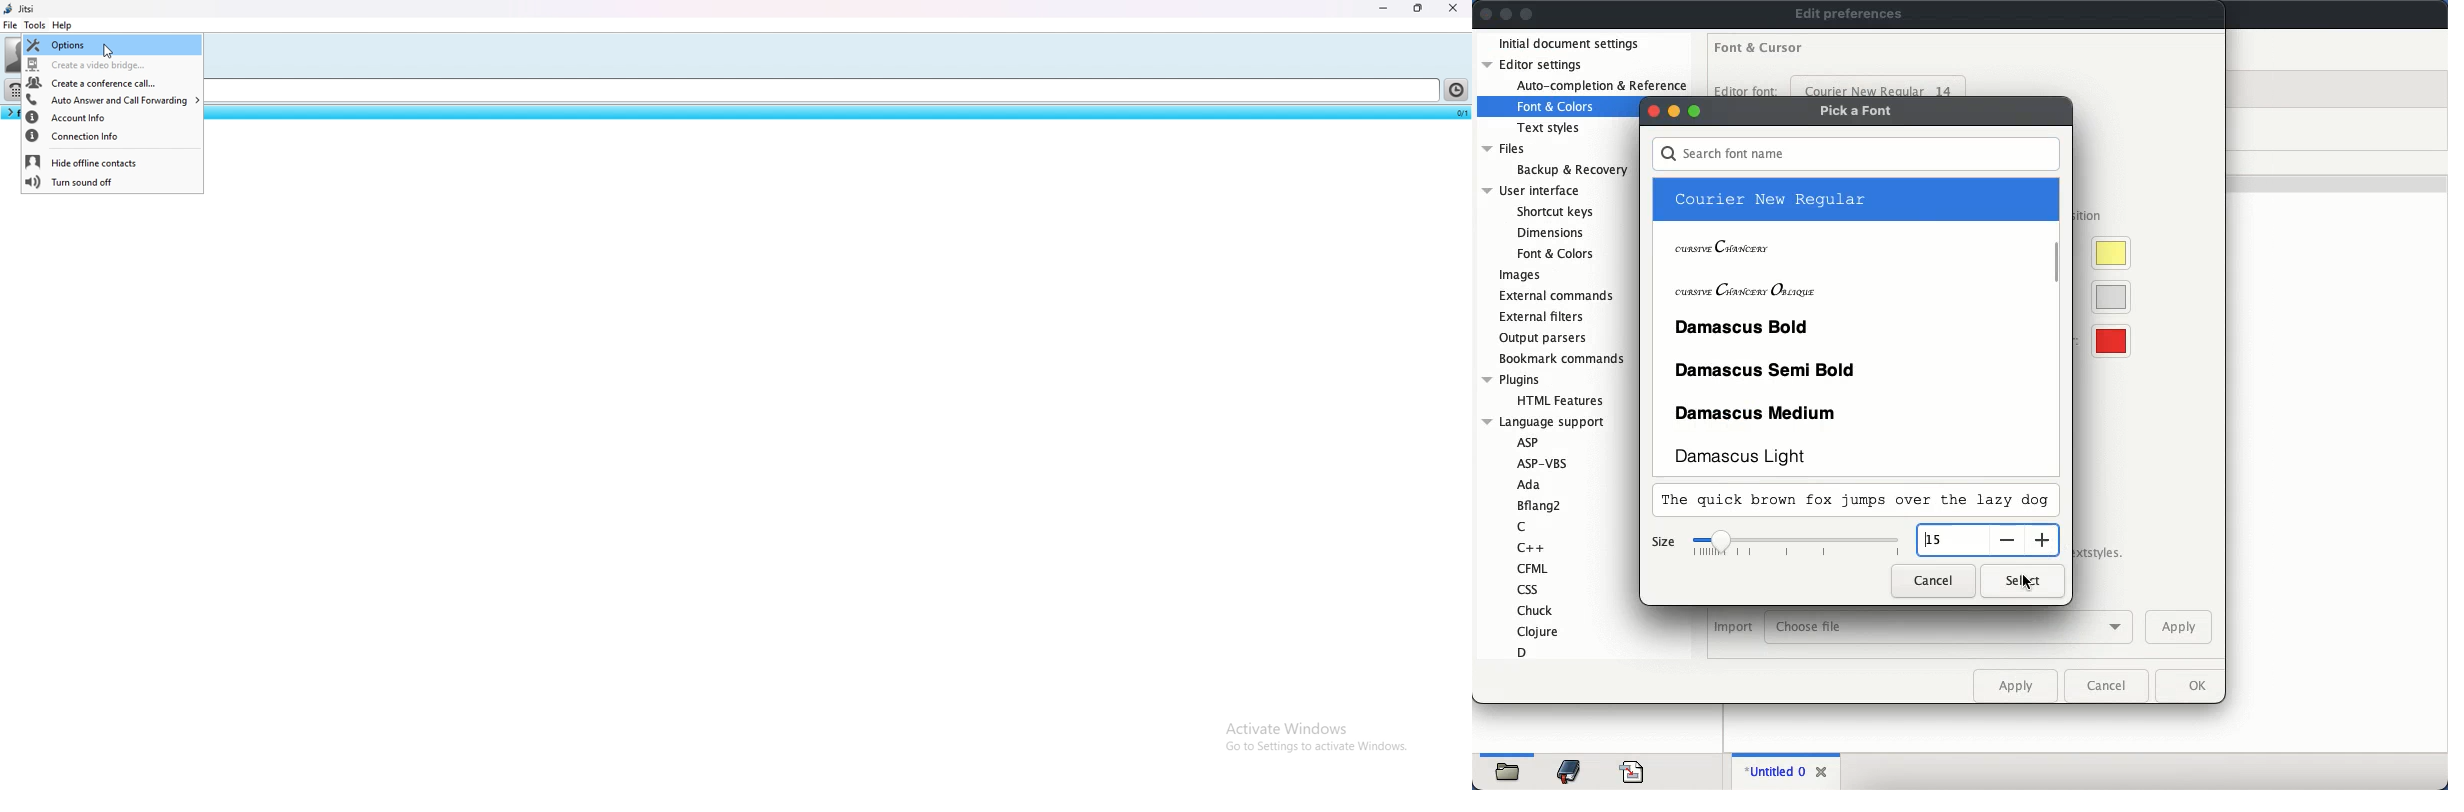 The height and width of the screenshot is (812, 2464). What do you see at coordinates (22, 8) in the screenshot?
I see `jitsi` at bounding box center [22, 8].